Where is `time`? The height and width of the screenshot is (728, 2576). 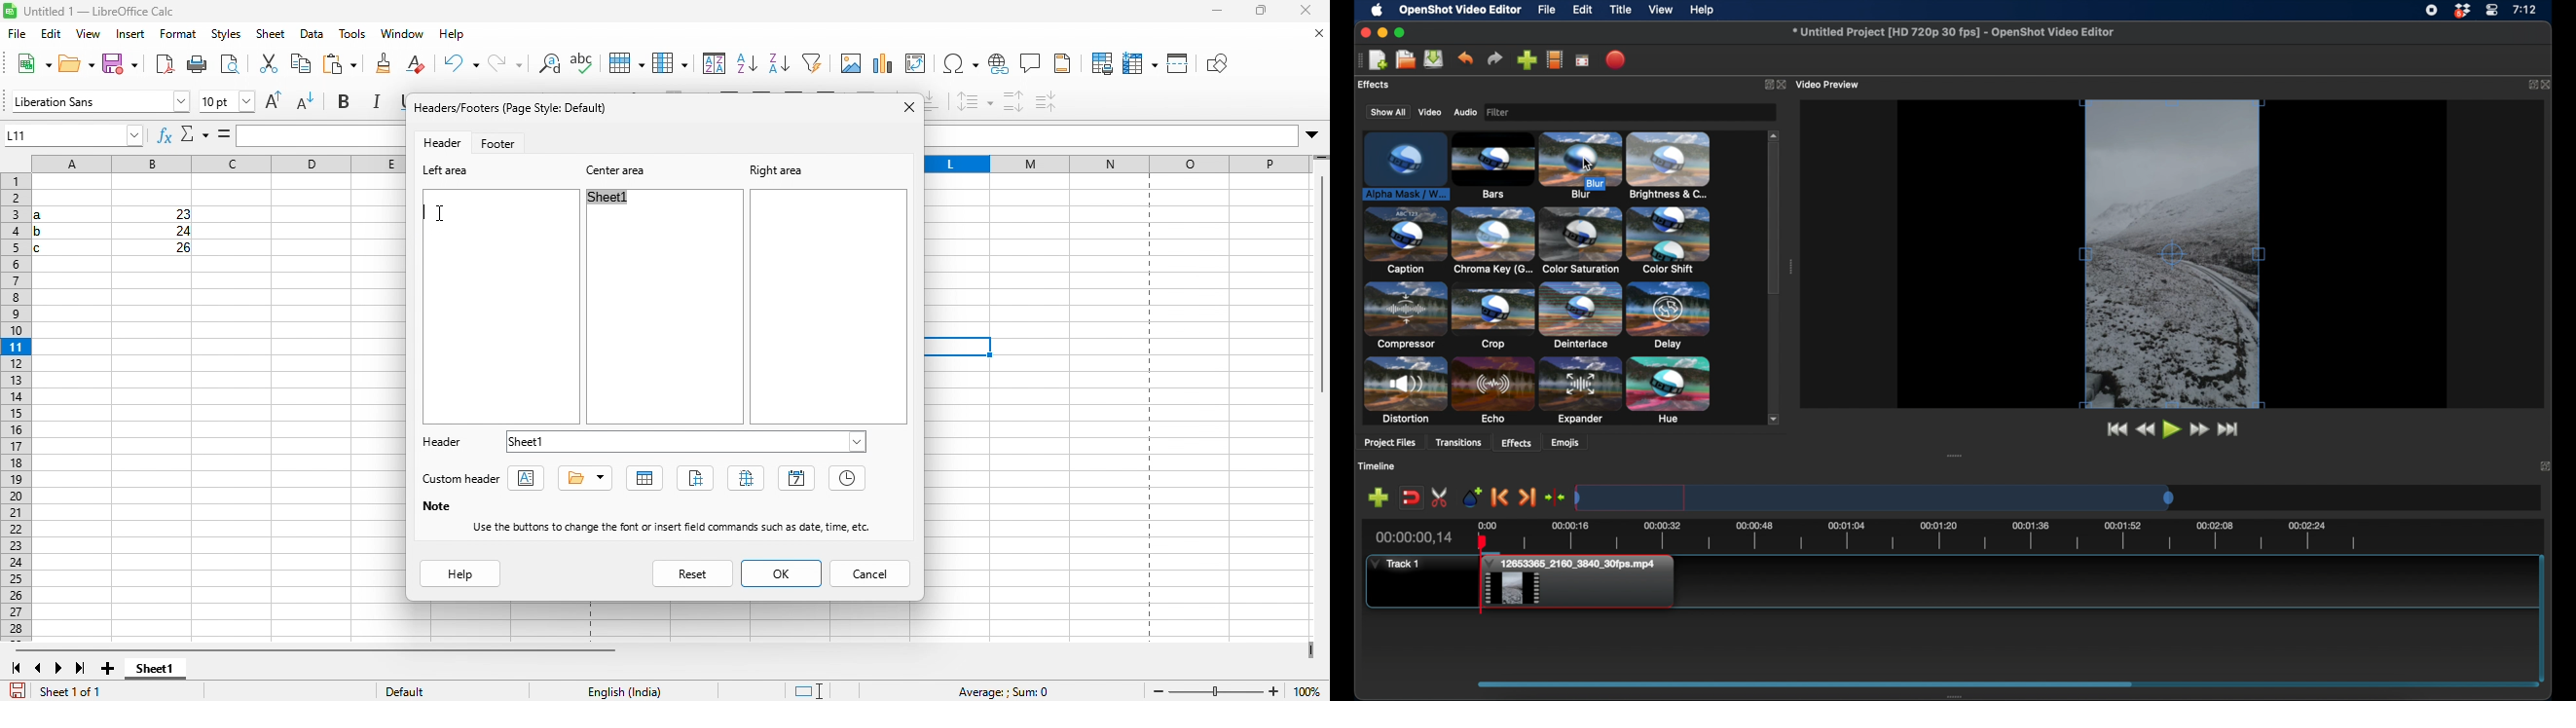
time is located at coordinates (847, 478).